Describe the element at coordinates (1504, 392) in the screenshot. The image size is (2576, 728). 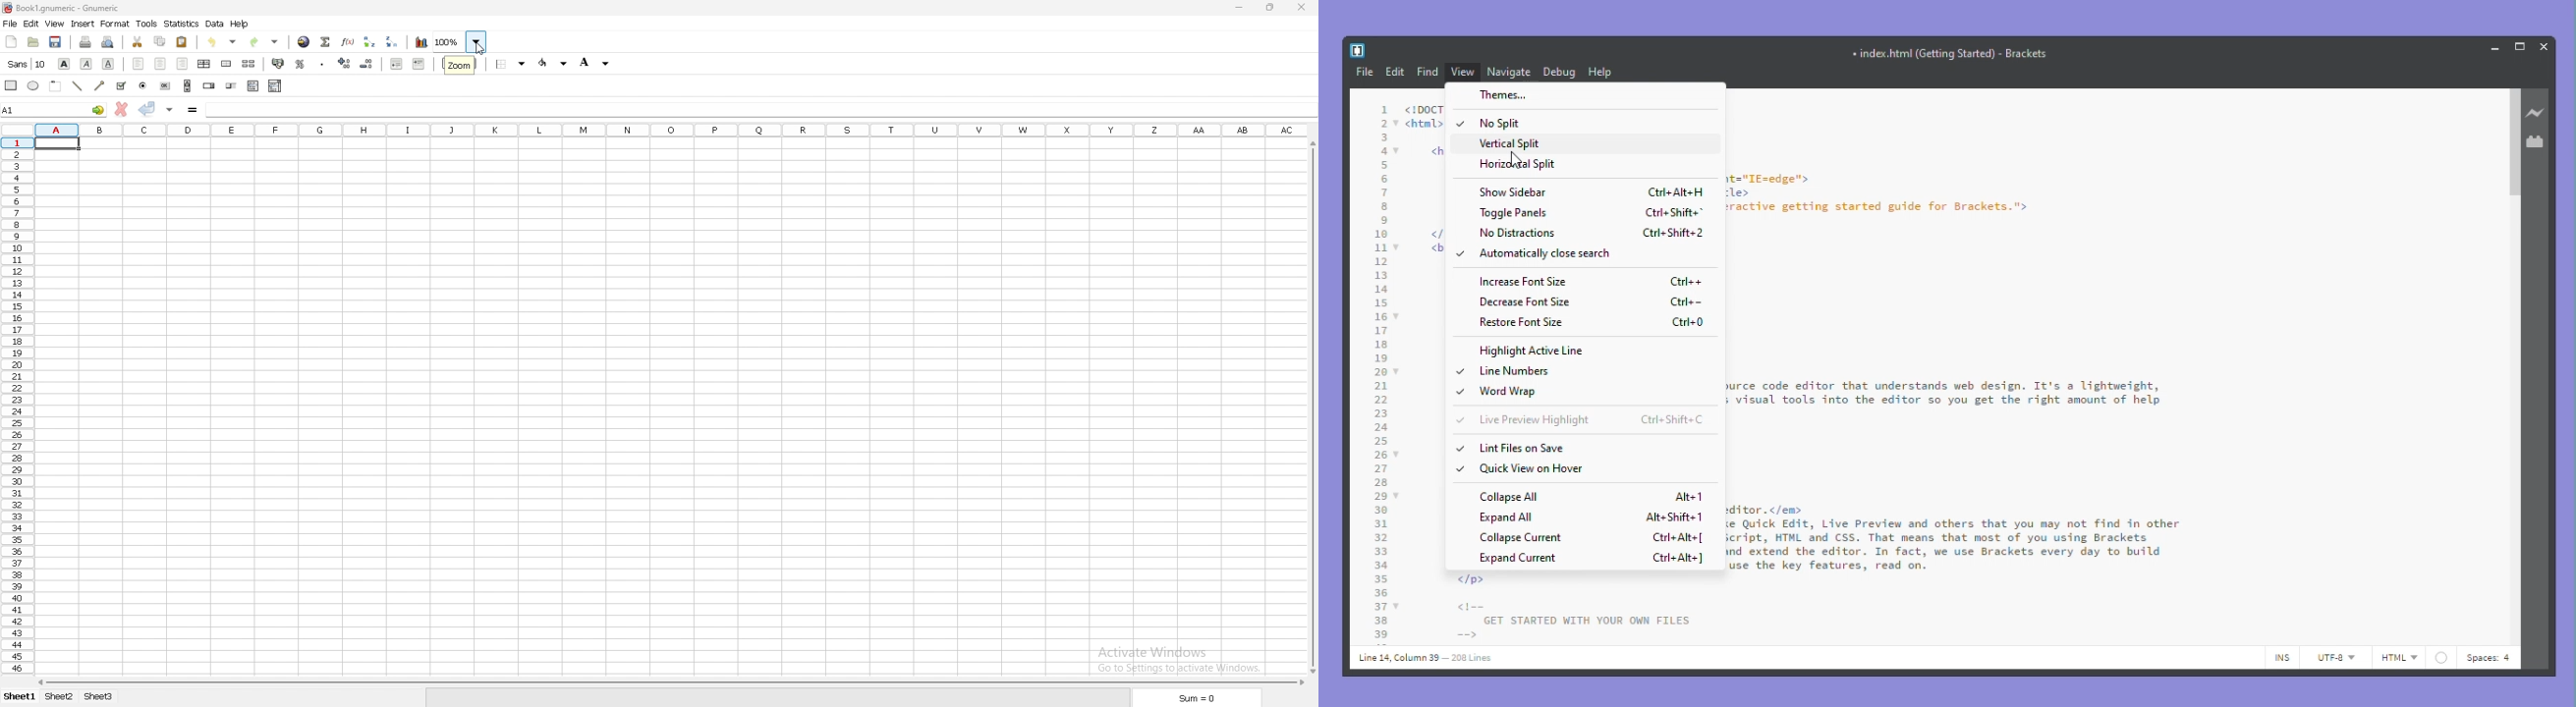
I see `Word wrap` at that location.